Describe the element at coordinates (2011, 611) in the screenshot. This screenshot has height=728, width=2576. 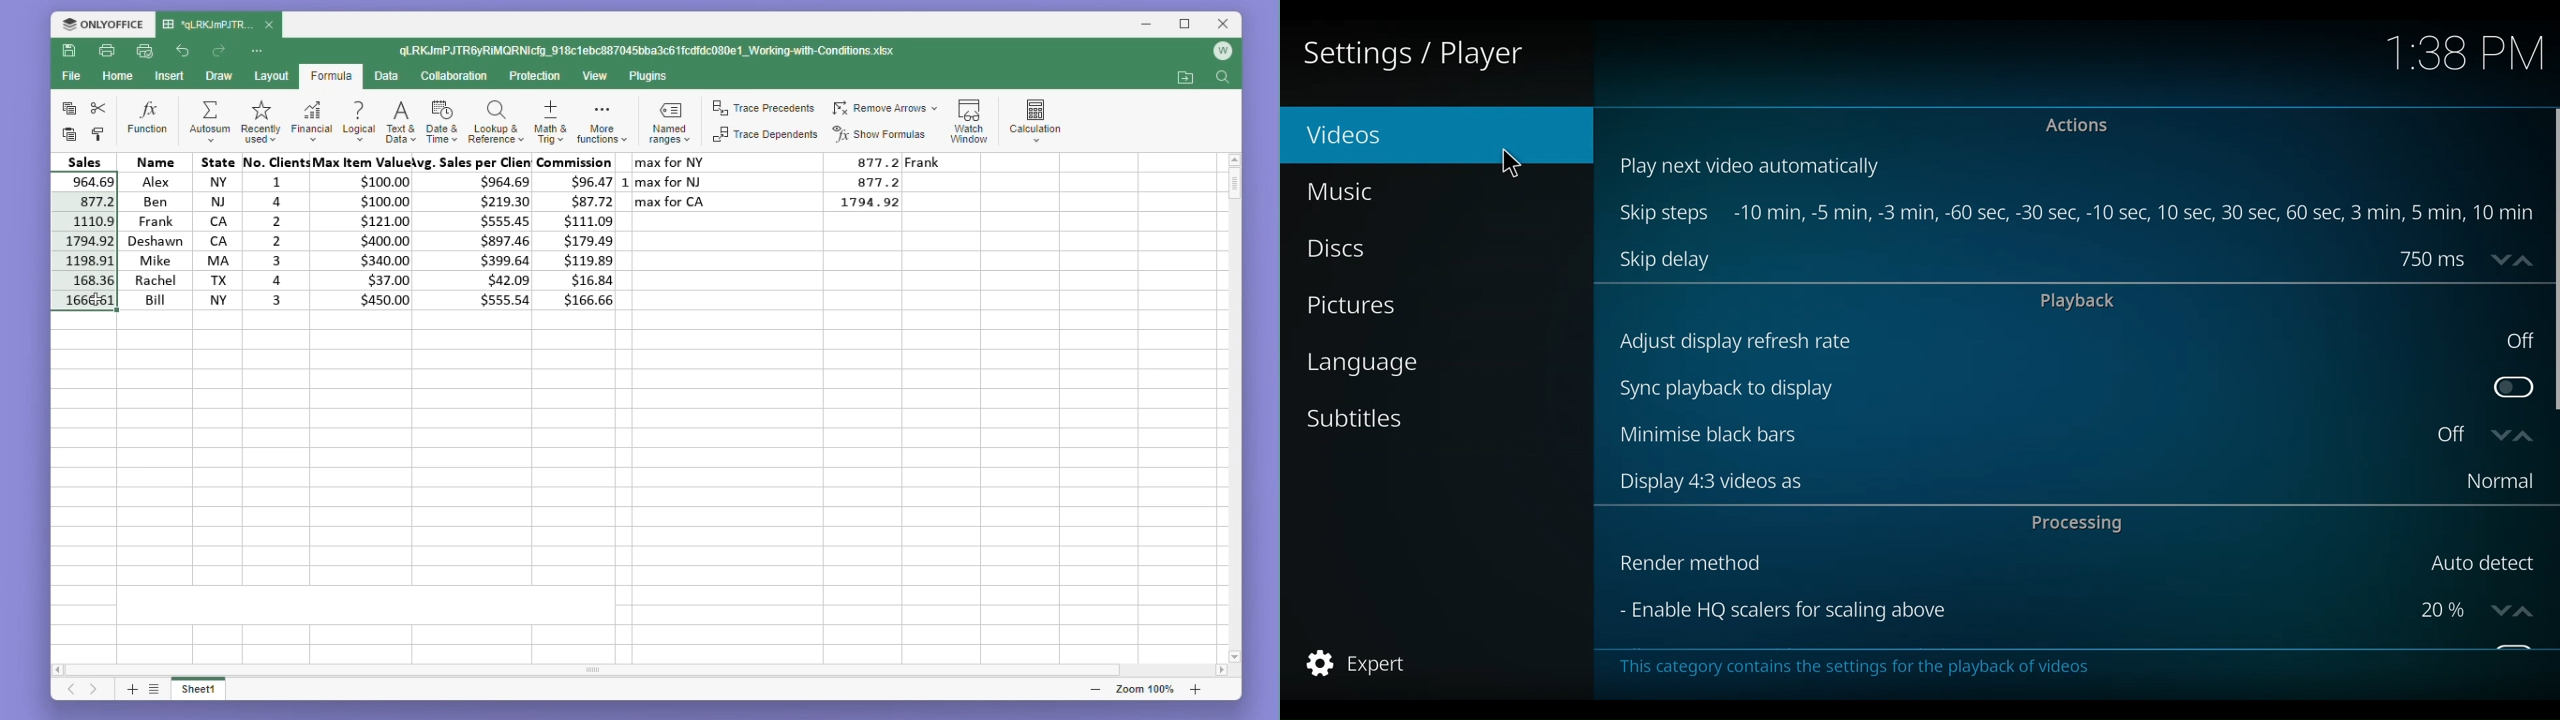
I see `Enable HQ scalers for scaling above` at that location.